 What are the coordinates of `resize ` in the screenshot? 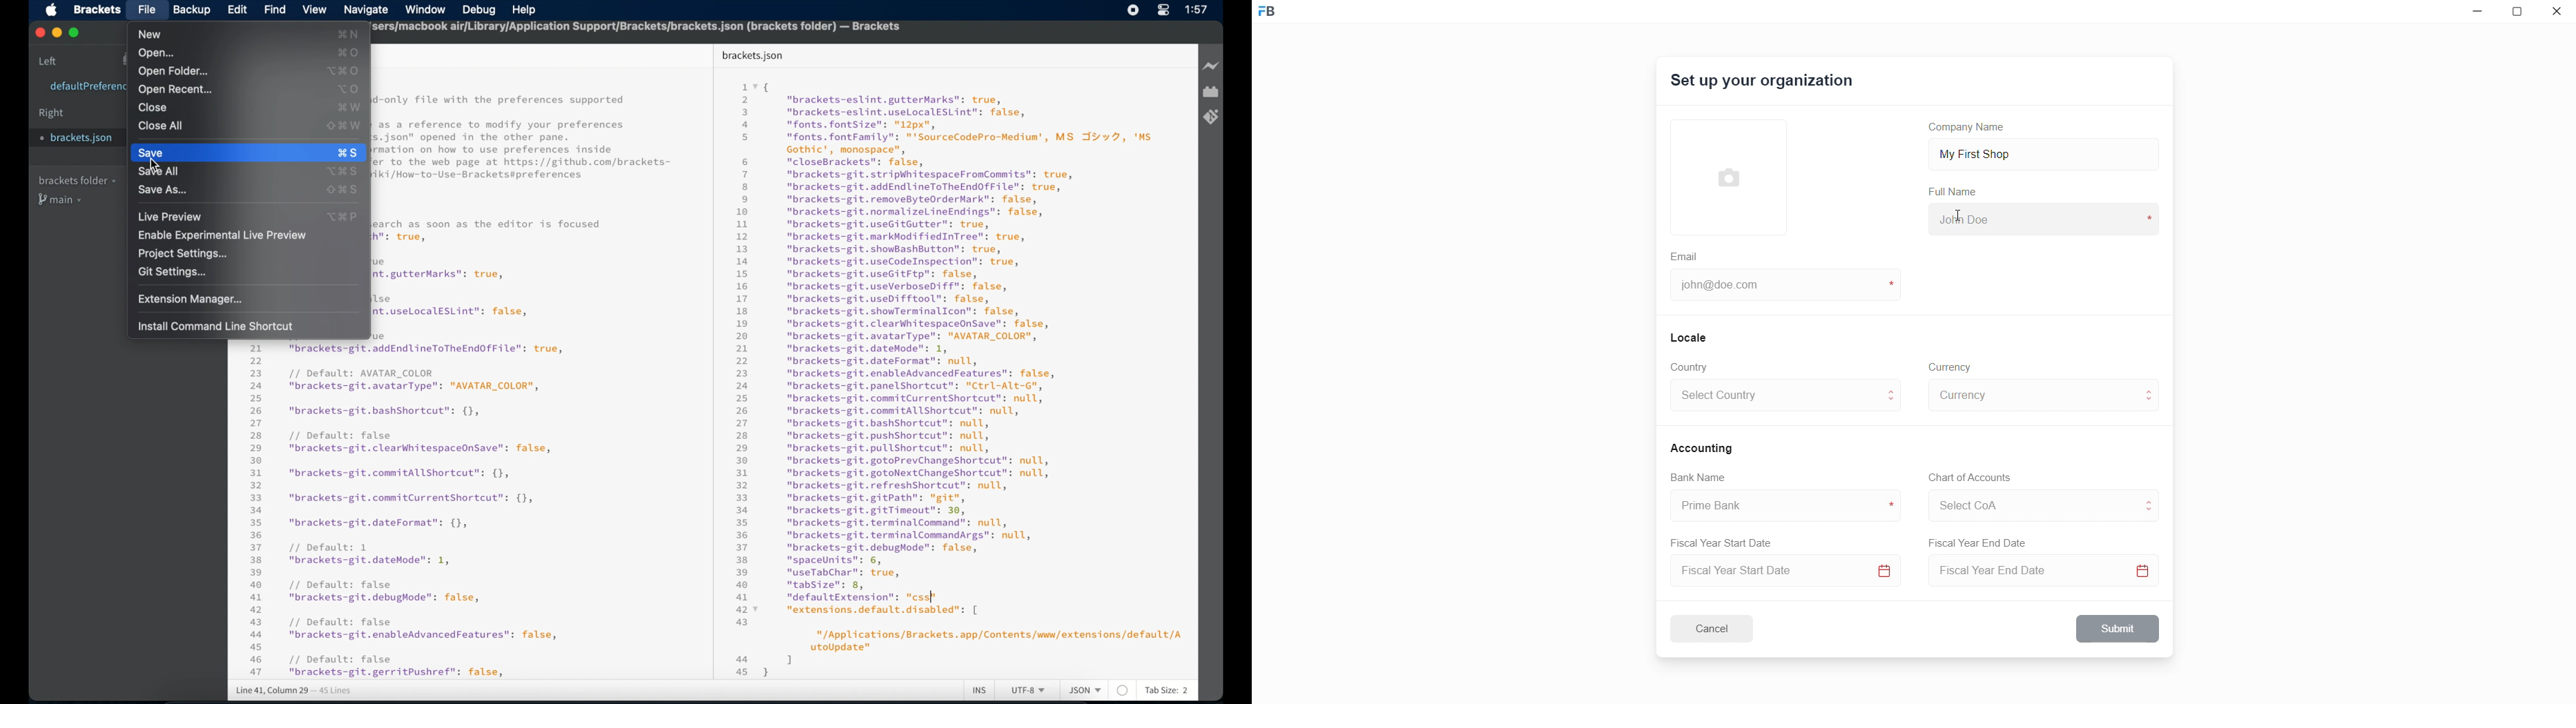 It's located at (2521, 14).